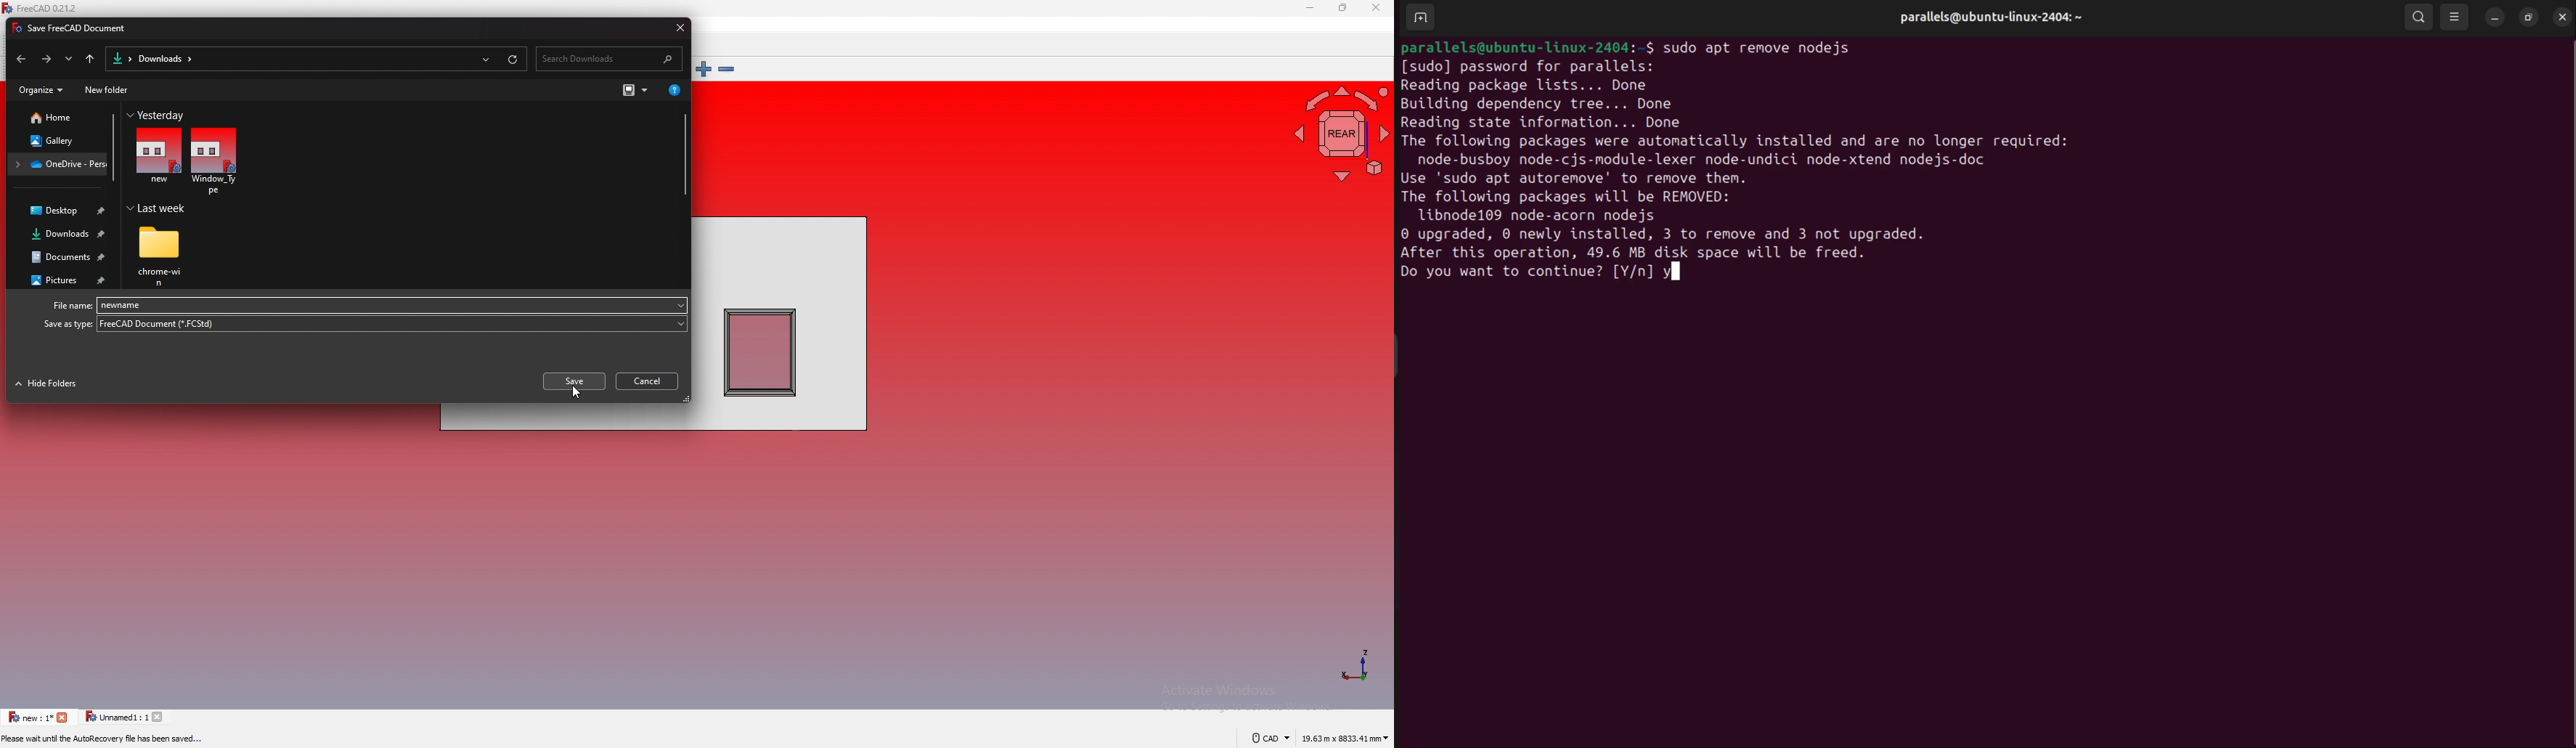 The width and height of the screenshot is (2576, 756). I want to click on tab 2, so click(122, 717).